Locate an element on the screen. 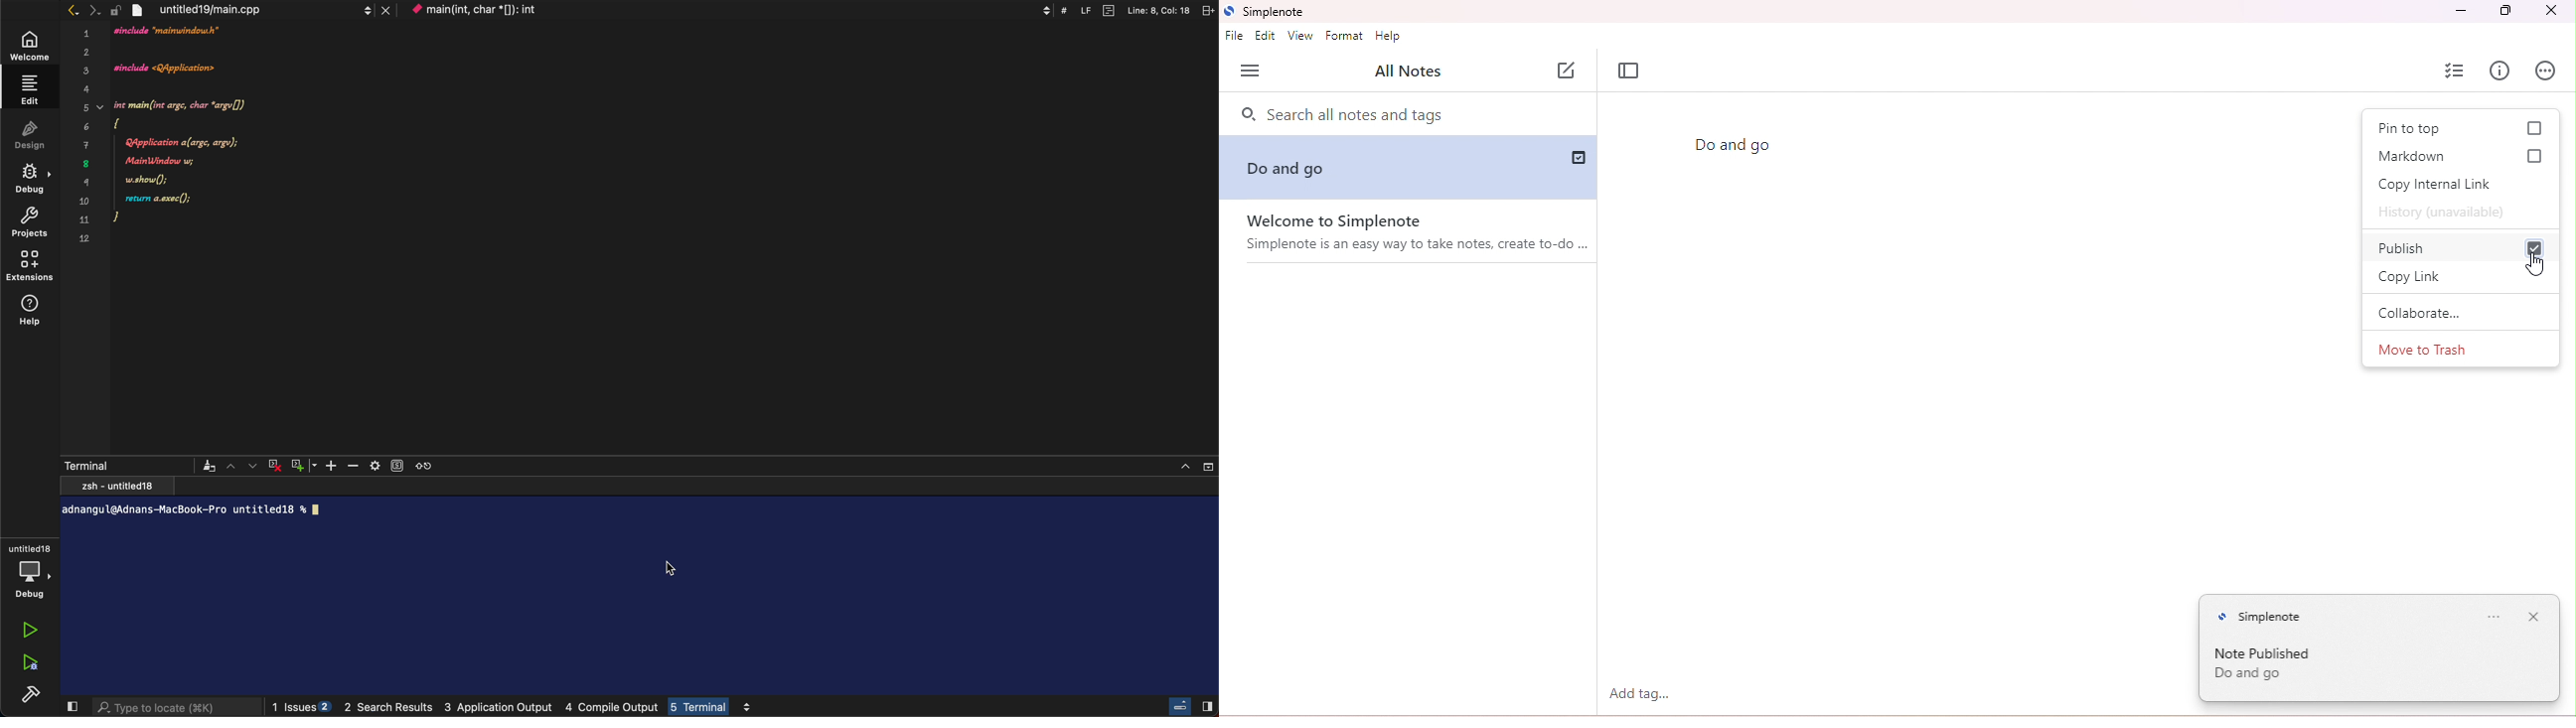 This screenshot has width=2576, height=728. run is located at coordinates (30, 626).